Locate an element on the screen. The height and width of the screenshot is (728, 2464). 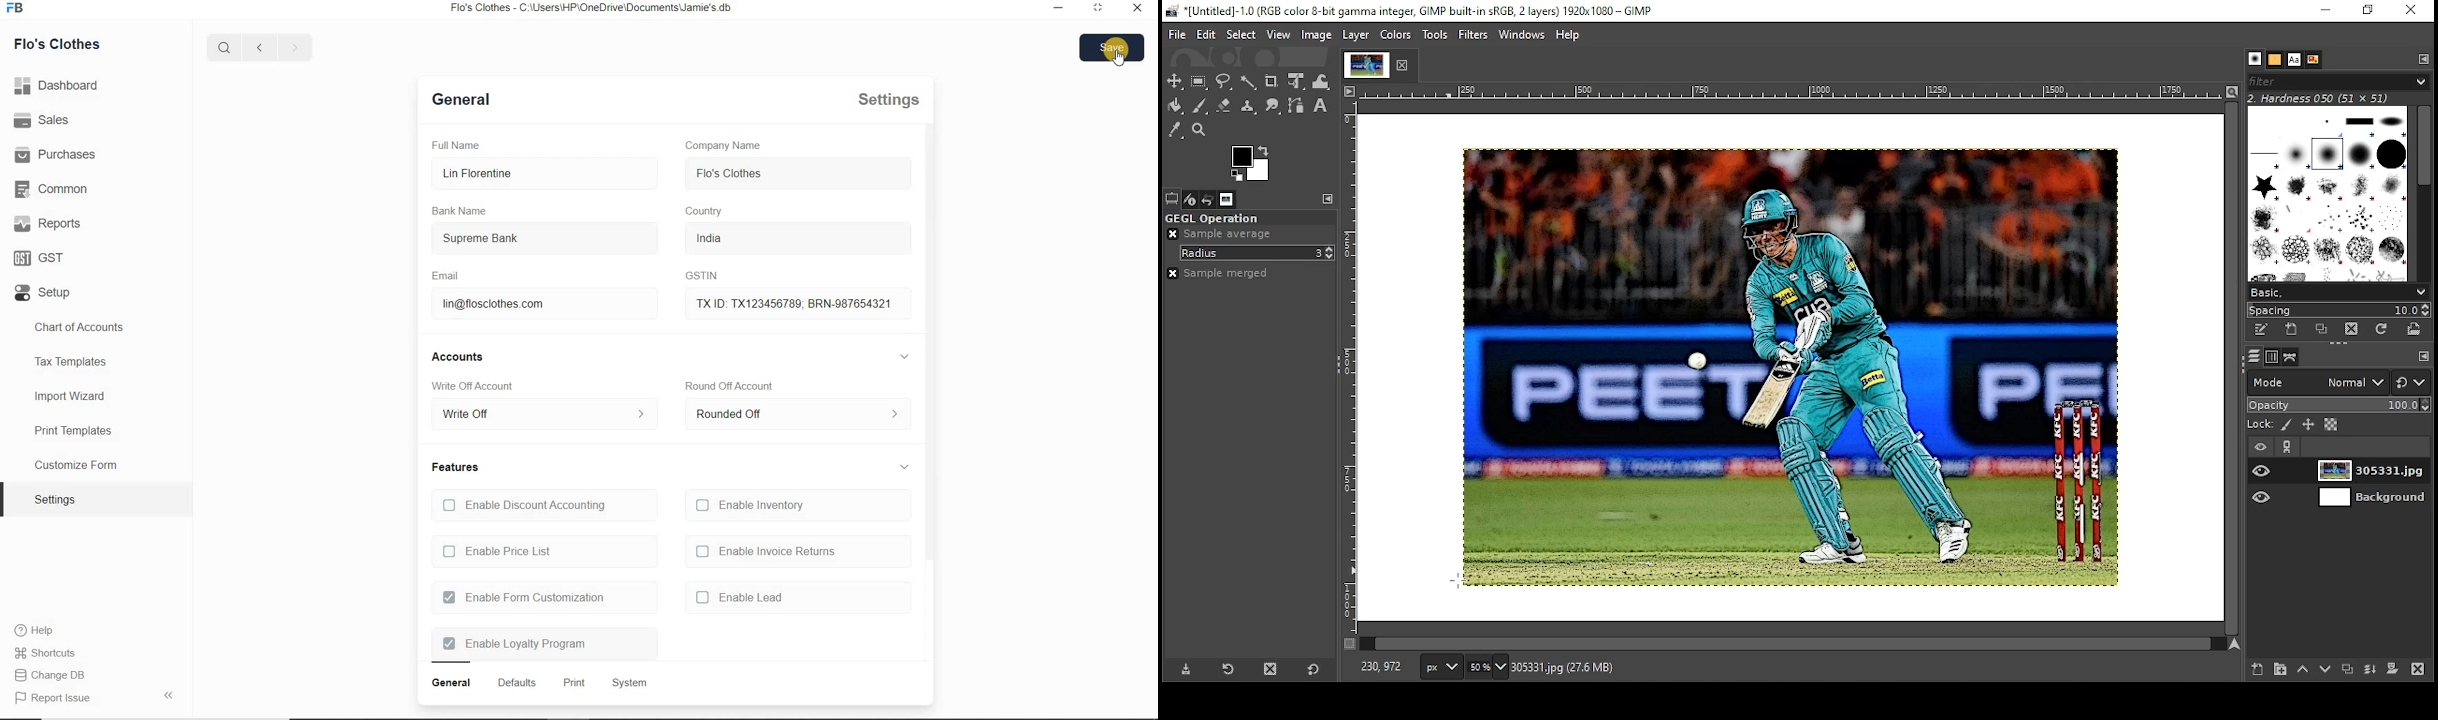
minimize is located at coordinates (1099, 10).